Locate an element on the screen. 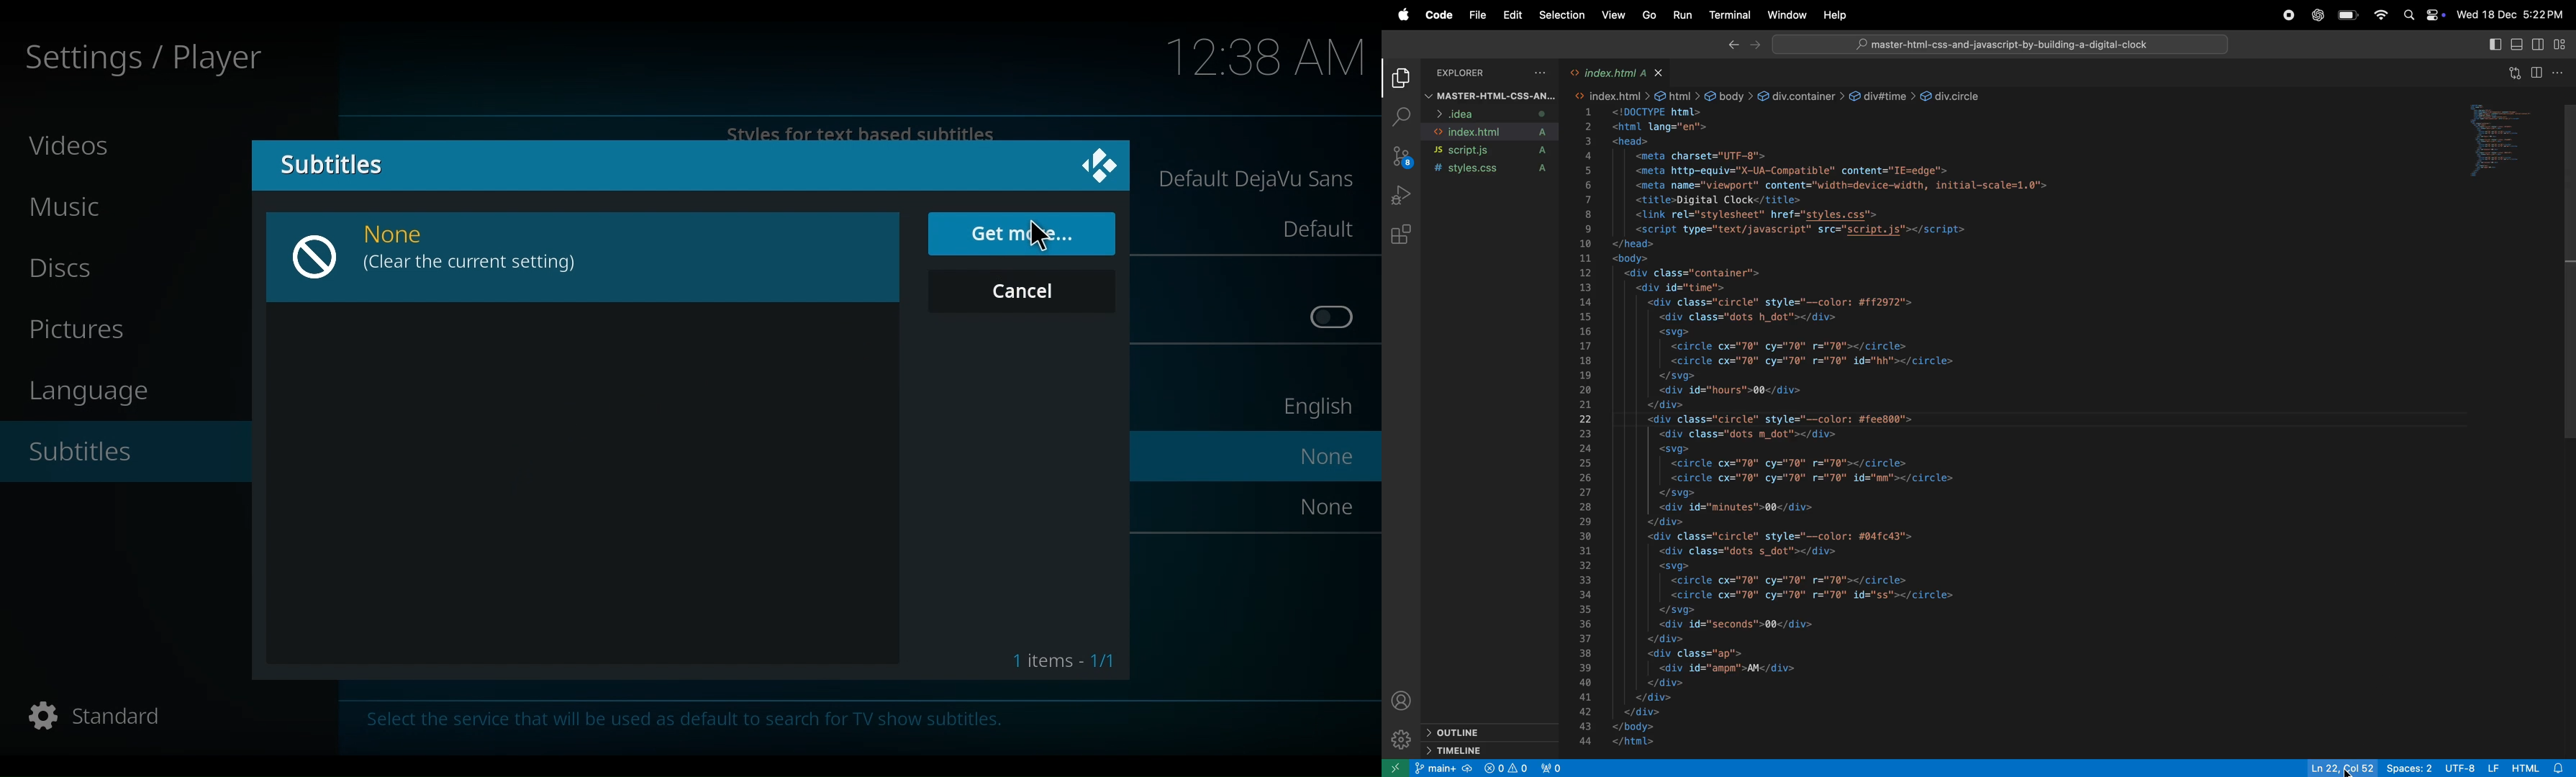 The image size is (2576, 784). time line is located at coordinates (1497, 749).